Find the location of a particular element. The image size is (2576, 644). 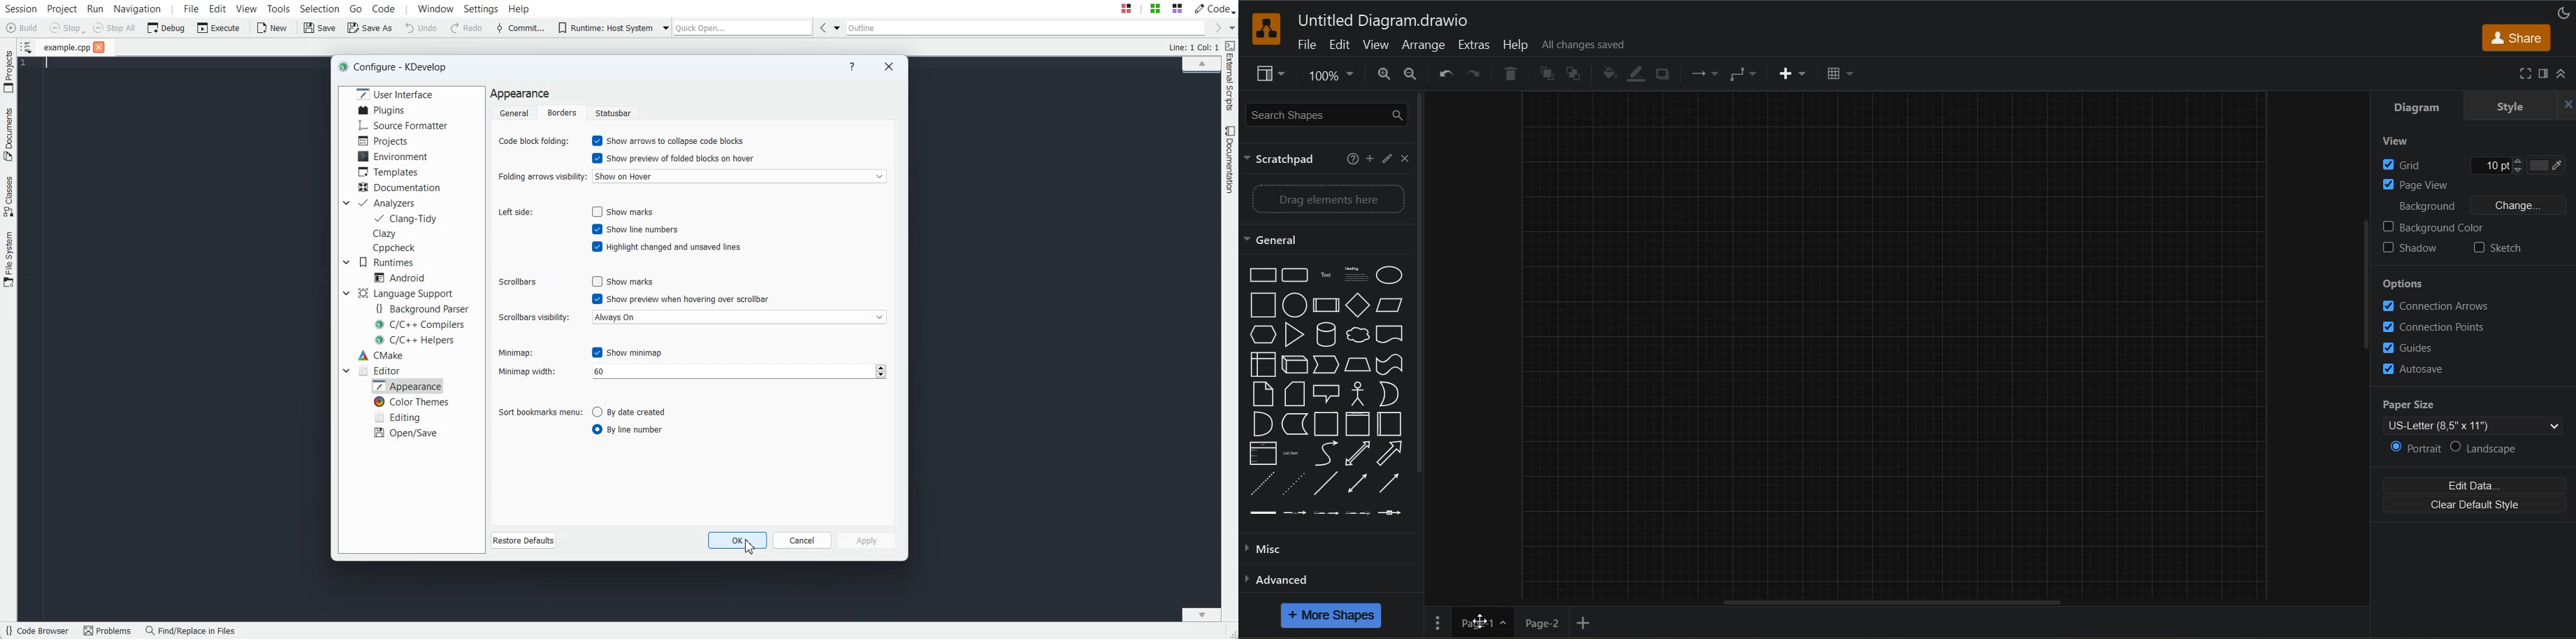

Grid color is located at coordinates (2542, 166).